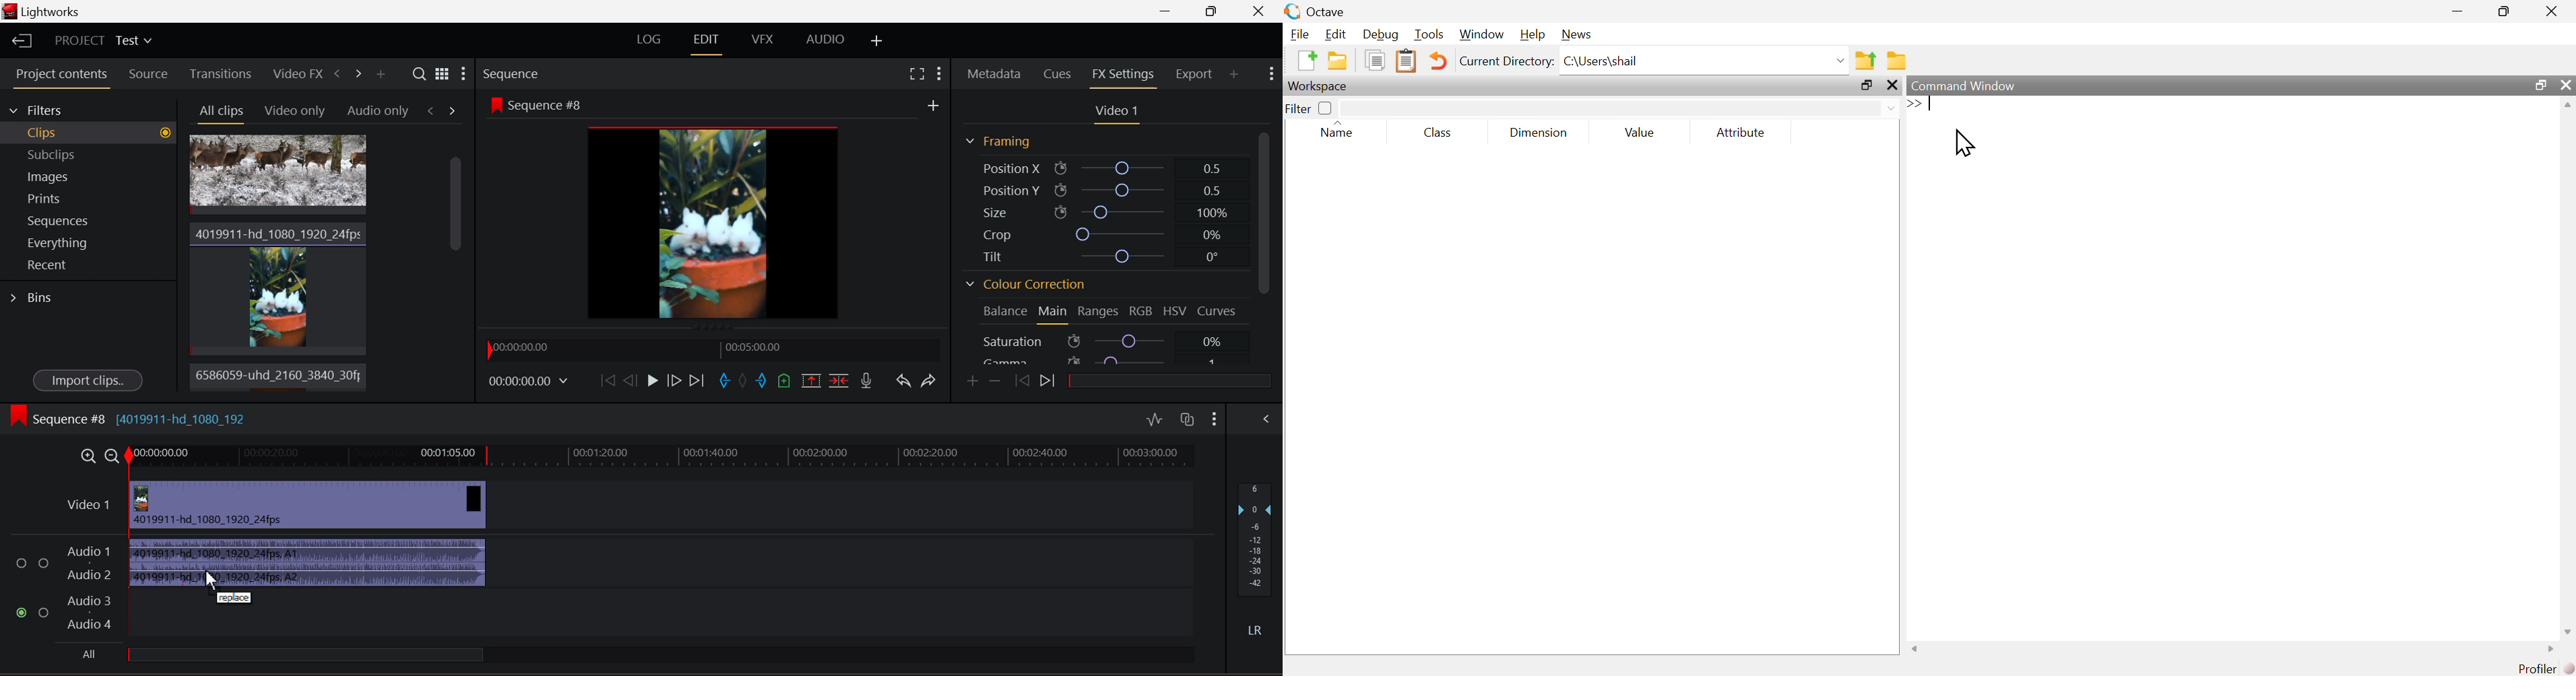  What do you see at coordinates (1256, 552) in the screenshot?
I see `Decibel Level` at bounding box center [1256, 552].